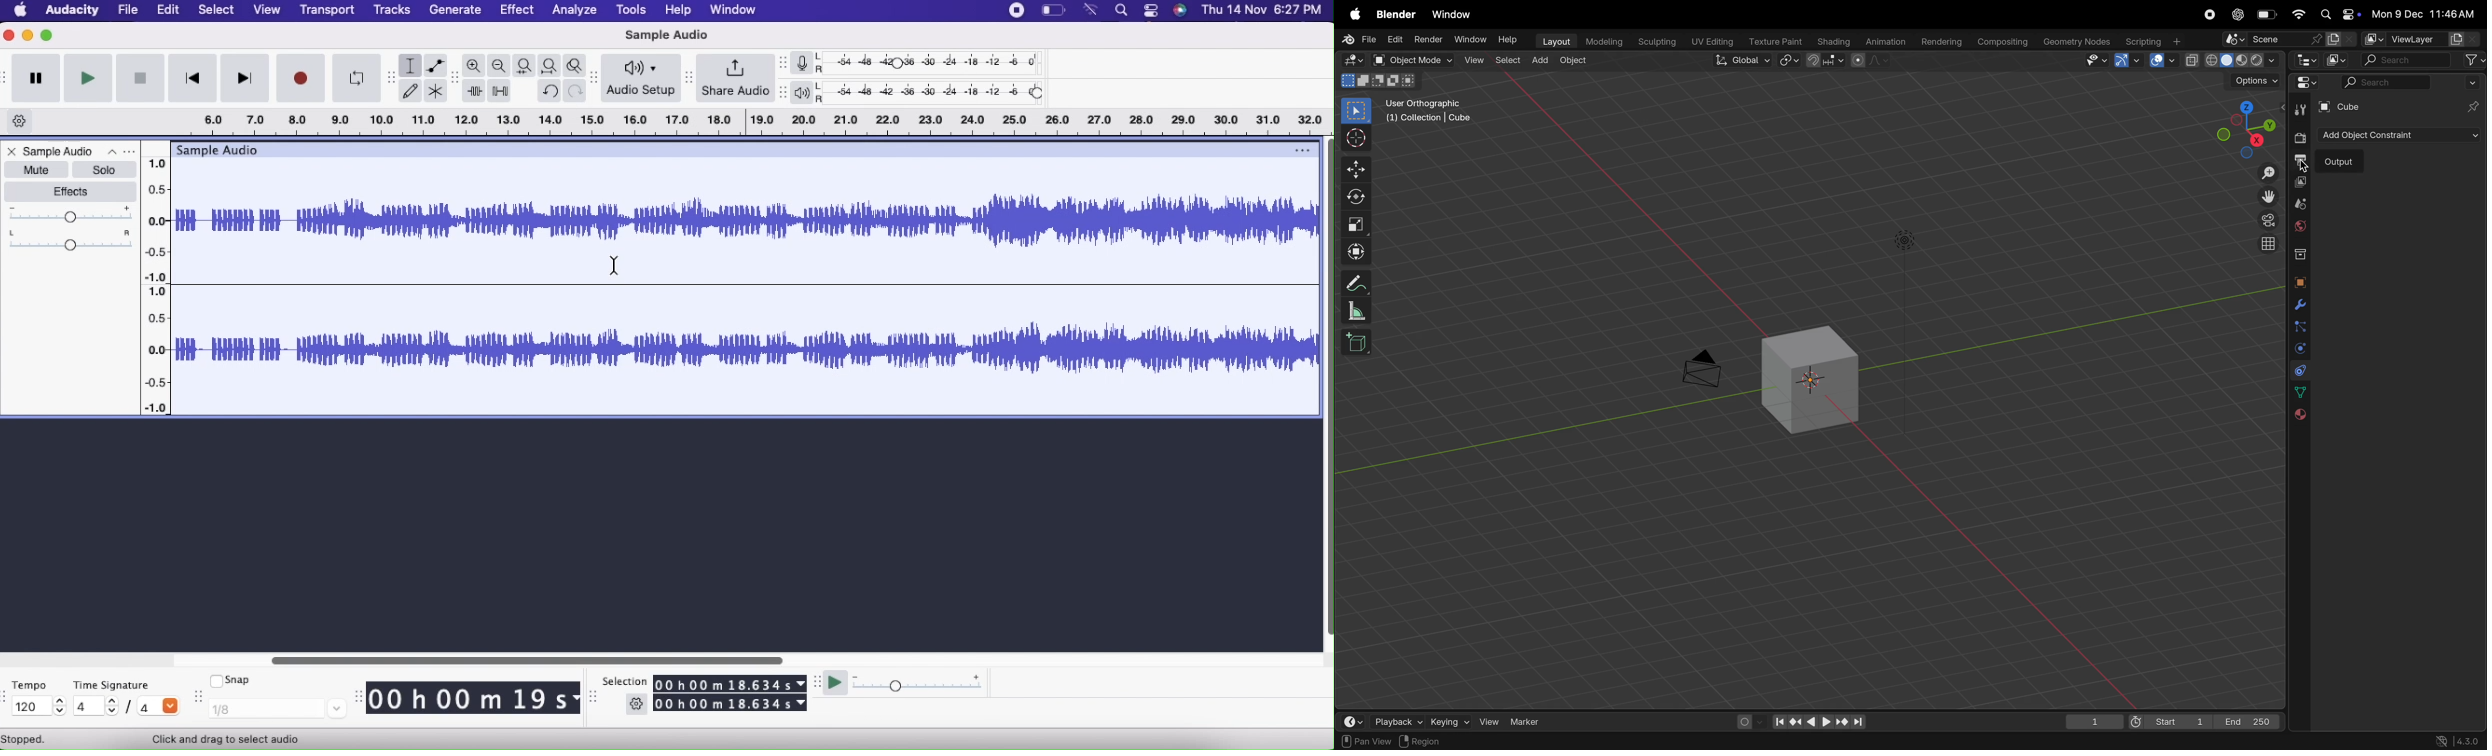 This screenshot has height=756, width=2492. What do you see at coordinates (10, 36) in the screenshot?
I see `Close` at bounding box center [10, 36].